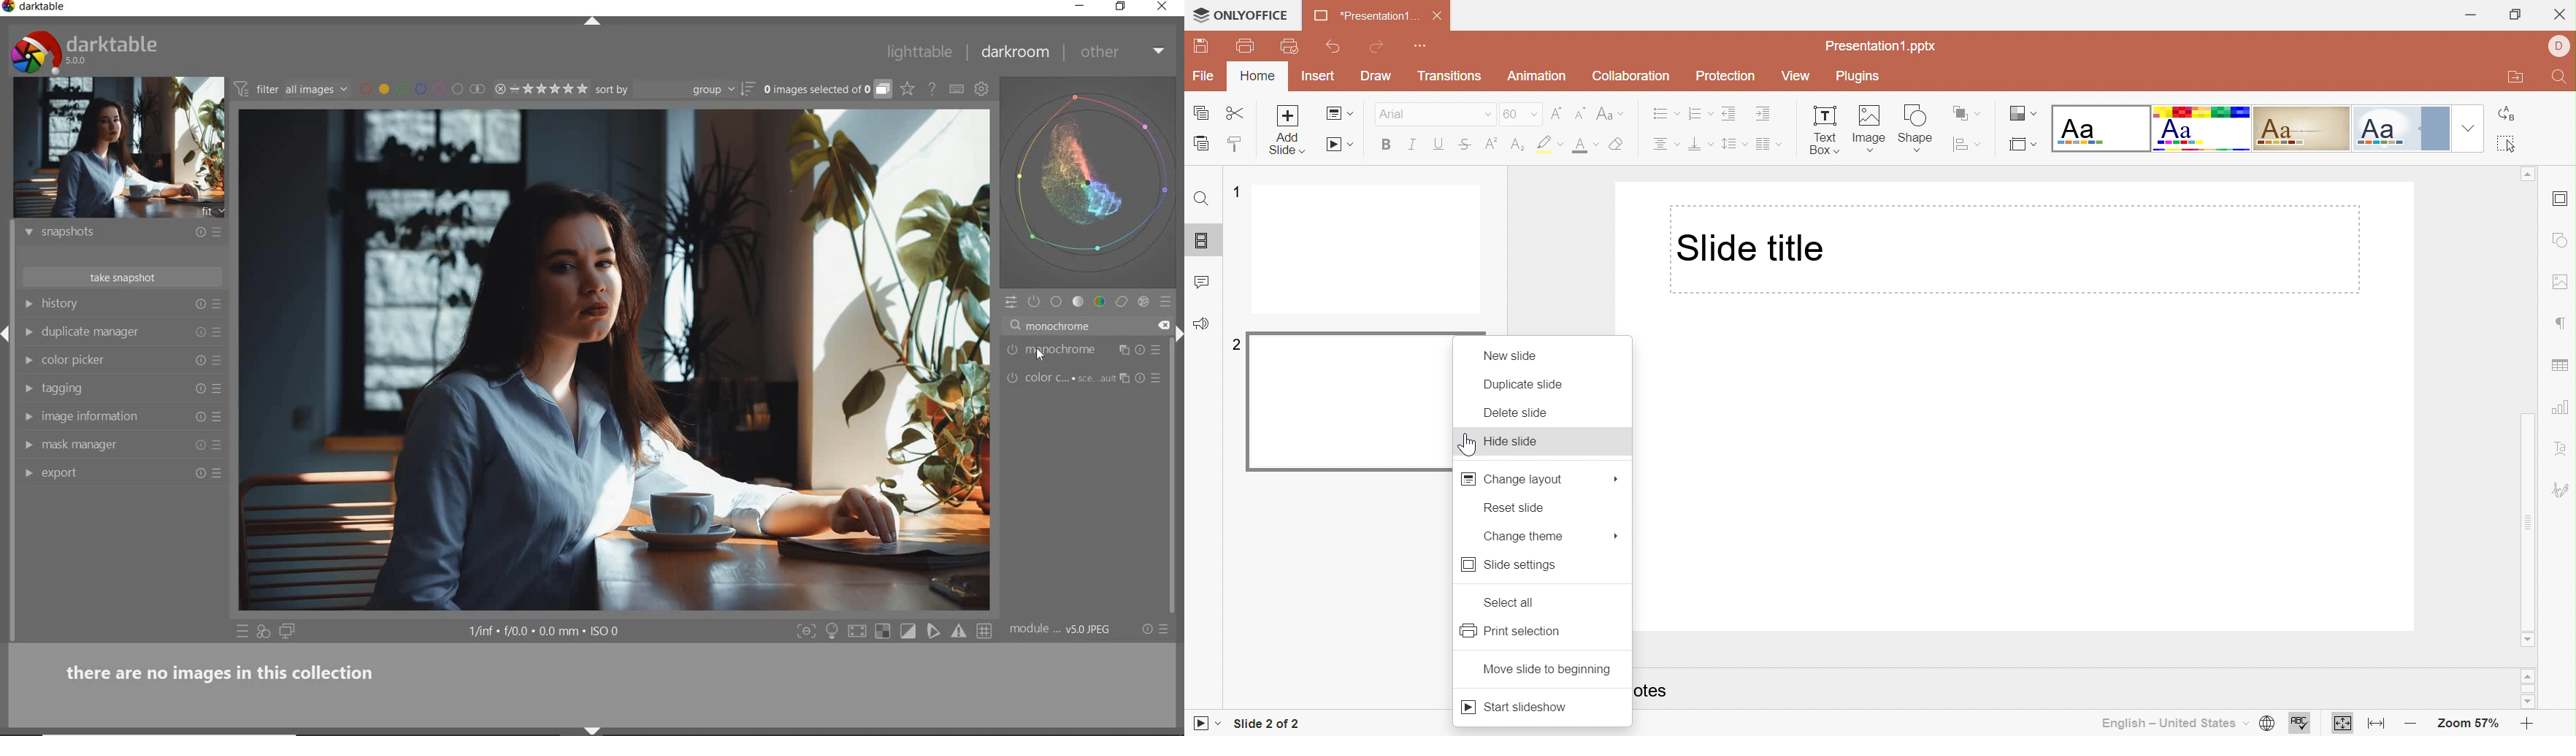  I want to click on Print selection, so click(1514, 632).